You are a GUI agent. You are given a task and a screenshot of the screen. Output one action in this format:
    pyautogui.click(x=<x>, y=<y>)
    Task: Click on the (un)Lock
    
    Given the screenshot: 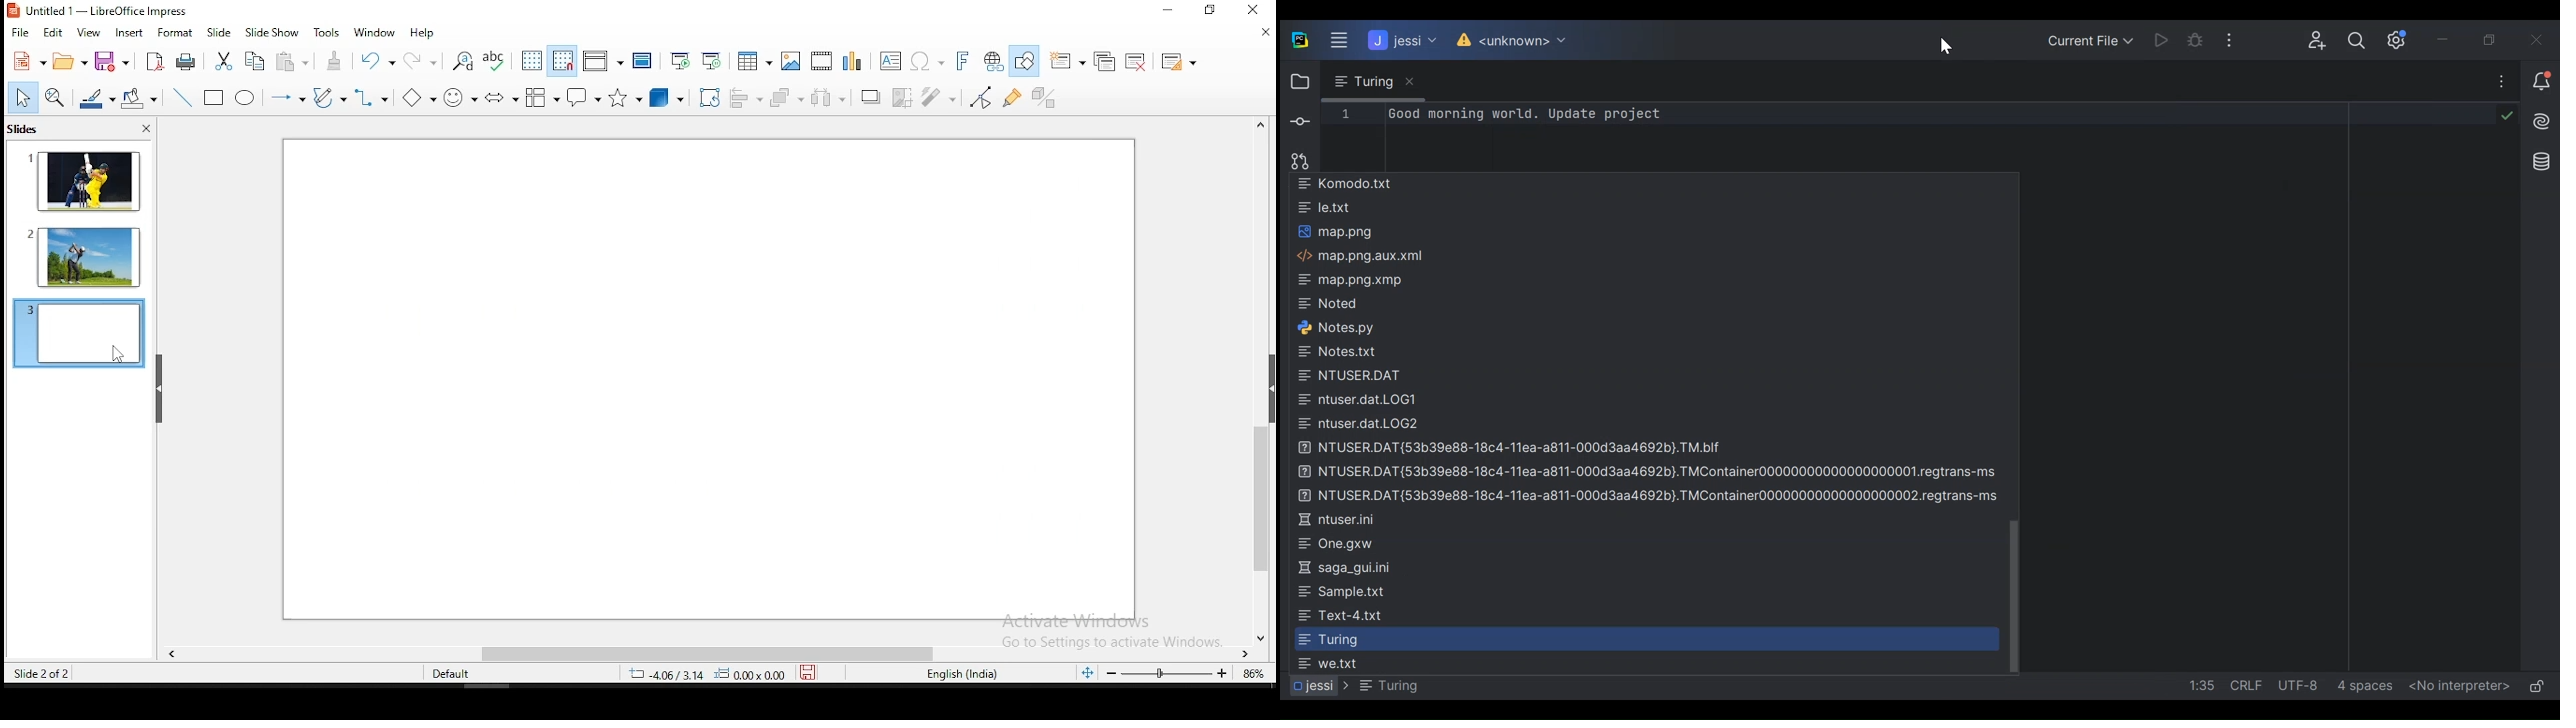 What is the action you would take?
    pyautogui.click(x=2536, y=687)
    